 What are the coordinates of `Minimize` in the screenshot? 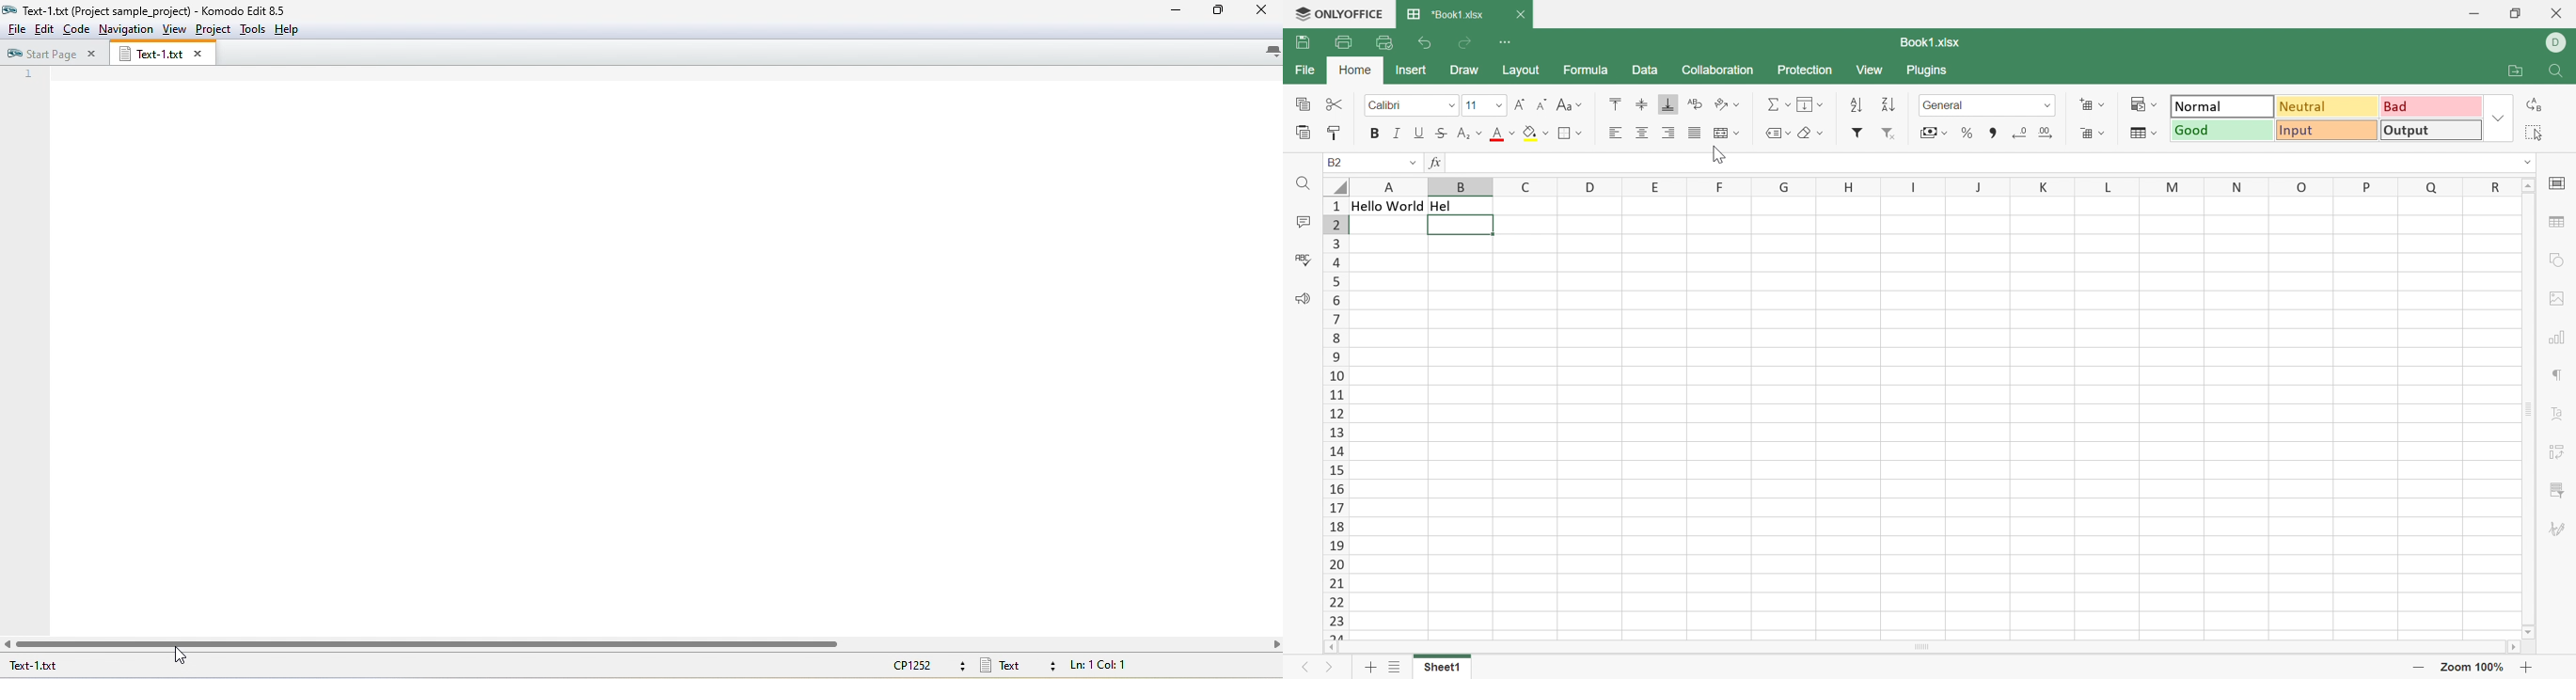 It's located at (2474, 15).